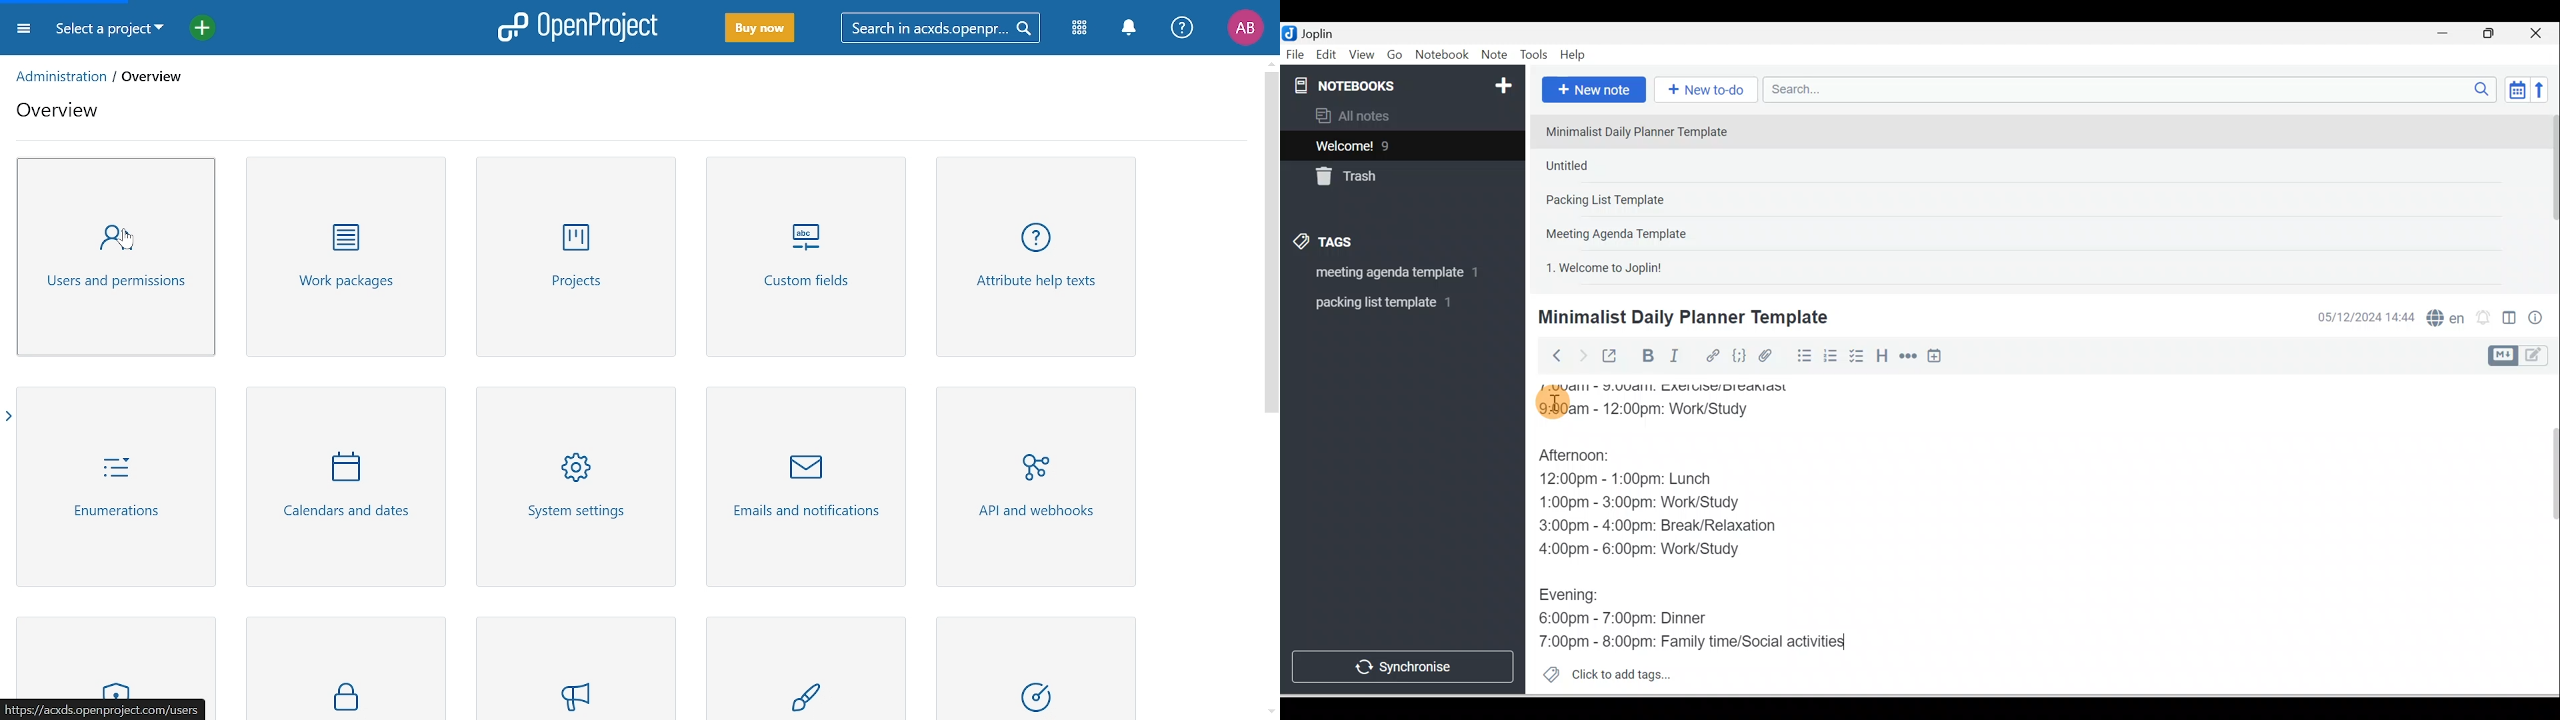 The height and width of the screenshot is (728, 2576). Describe the element at coordinates (1401, 115) in the screenshot. I see `All notes` at that location.